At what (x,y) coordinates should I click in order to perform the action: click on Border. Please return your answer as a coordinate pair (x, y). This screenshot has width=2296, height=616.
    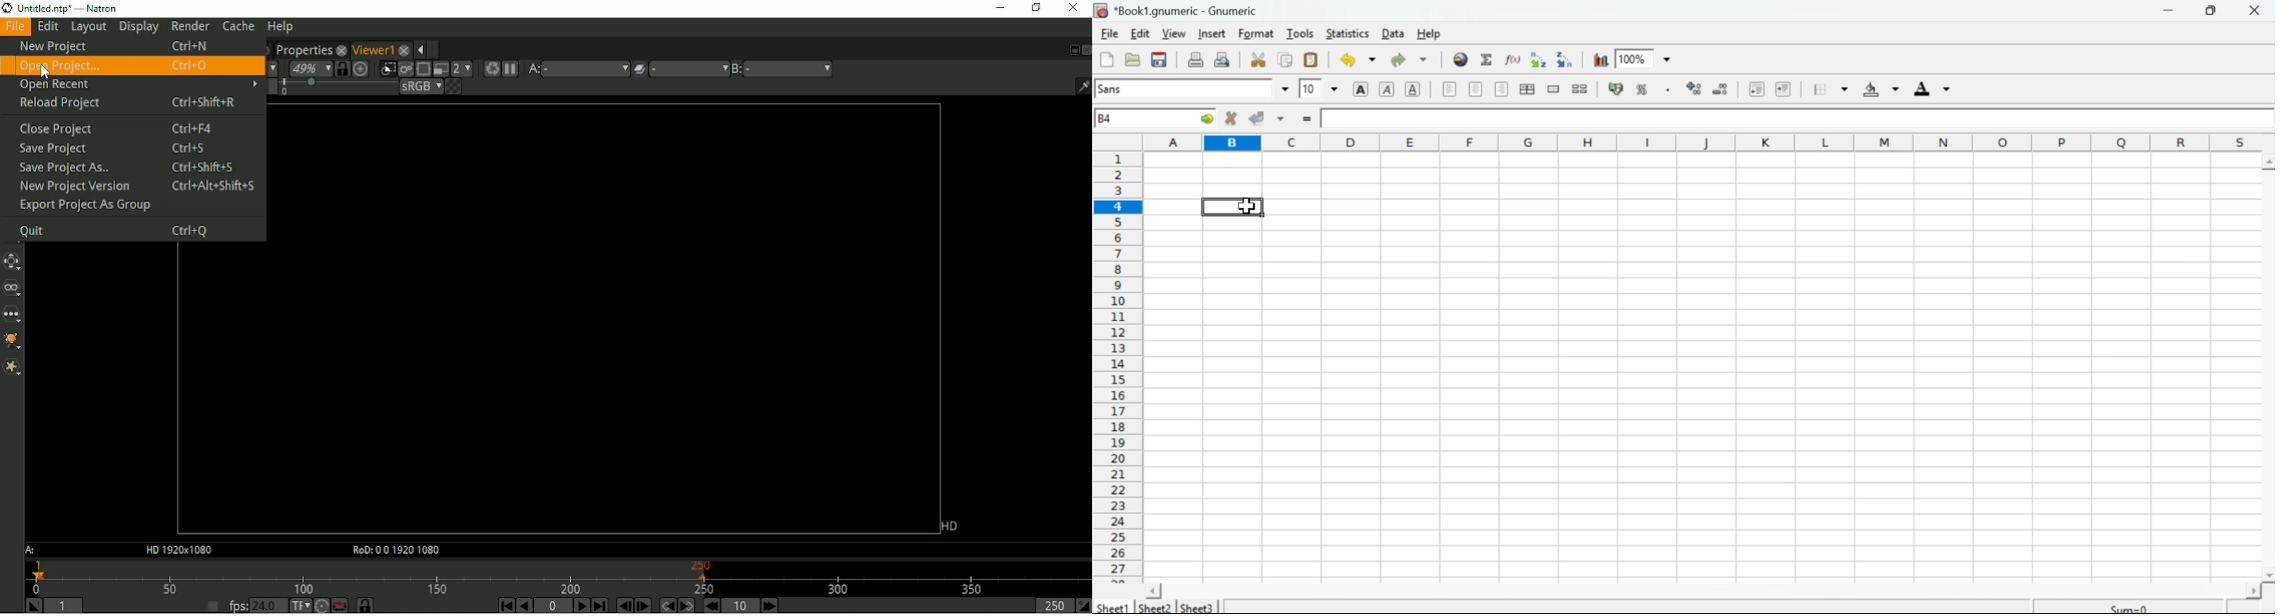
    Looking at the image, I should click on (1819, 88).